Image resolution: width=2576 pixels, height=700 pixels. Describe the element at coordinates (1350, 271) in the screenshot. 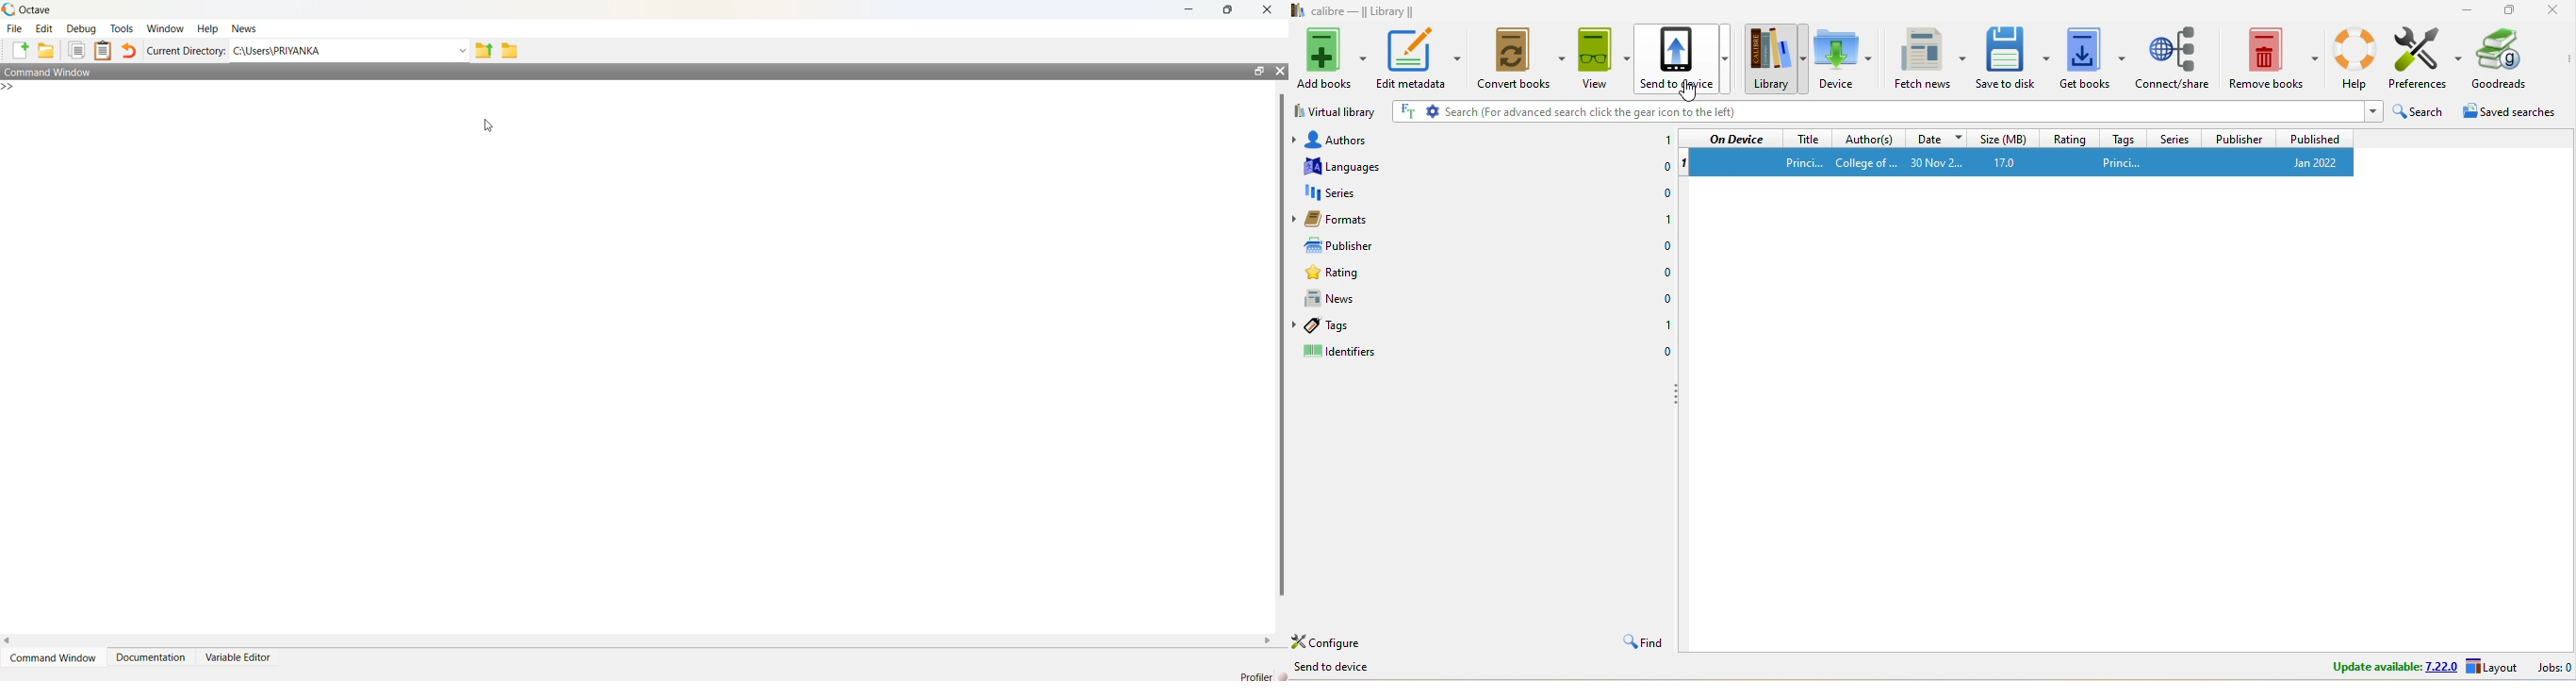

I see `rating` at that location.